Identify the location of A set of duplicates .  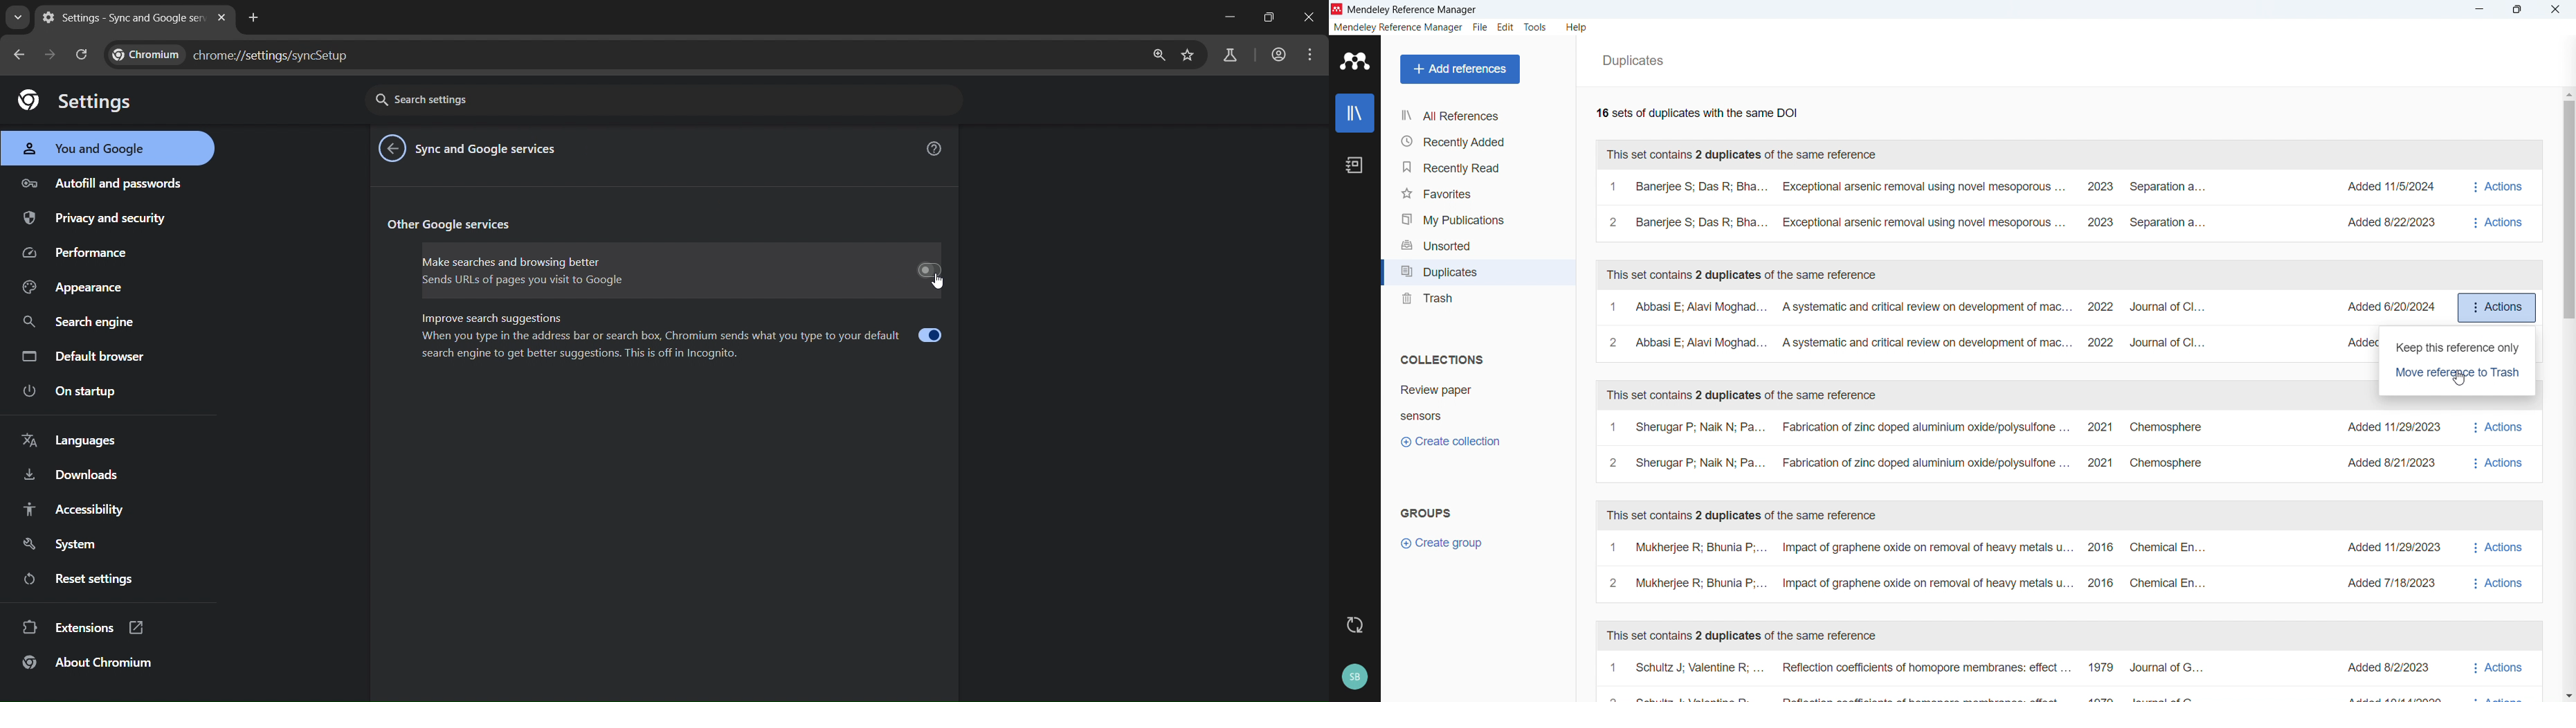
(2028, 567).